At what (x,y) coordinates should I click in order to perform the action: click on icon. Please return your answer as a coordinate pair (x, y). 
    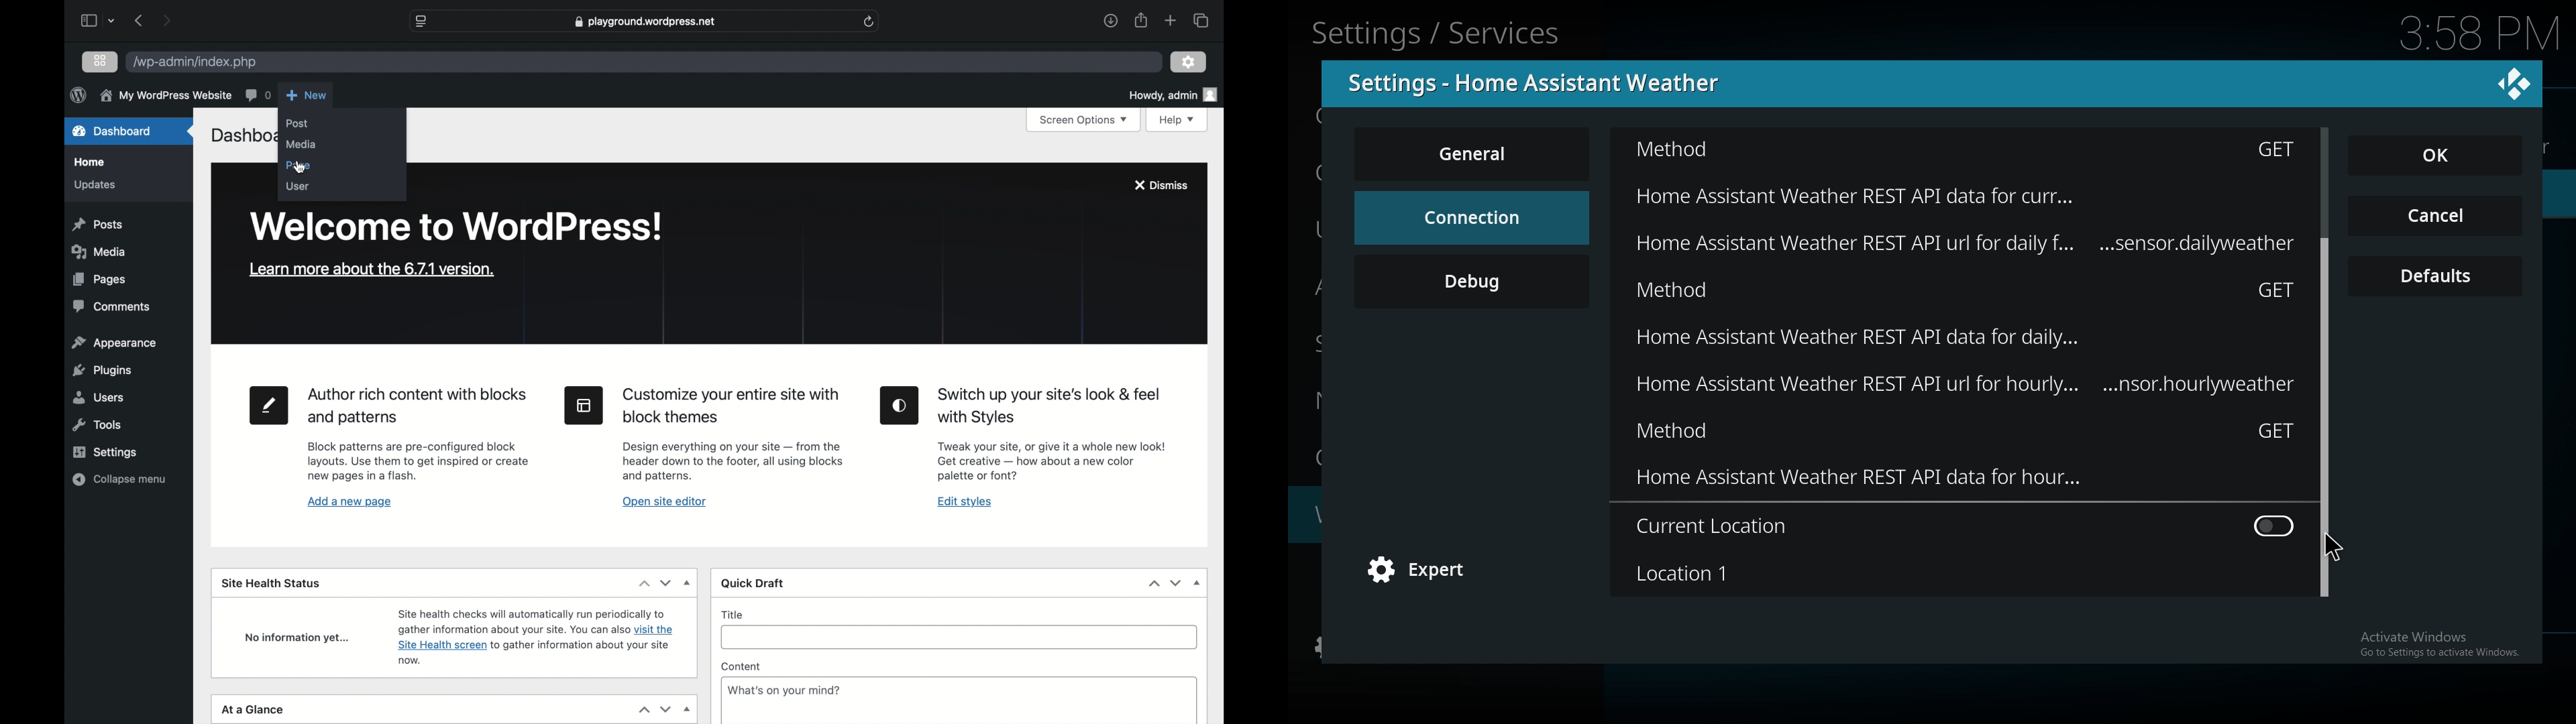
    Looking at the image, I should click on (584, 406).